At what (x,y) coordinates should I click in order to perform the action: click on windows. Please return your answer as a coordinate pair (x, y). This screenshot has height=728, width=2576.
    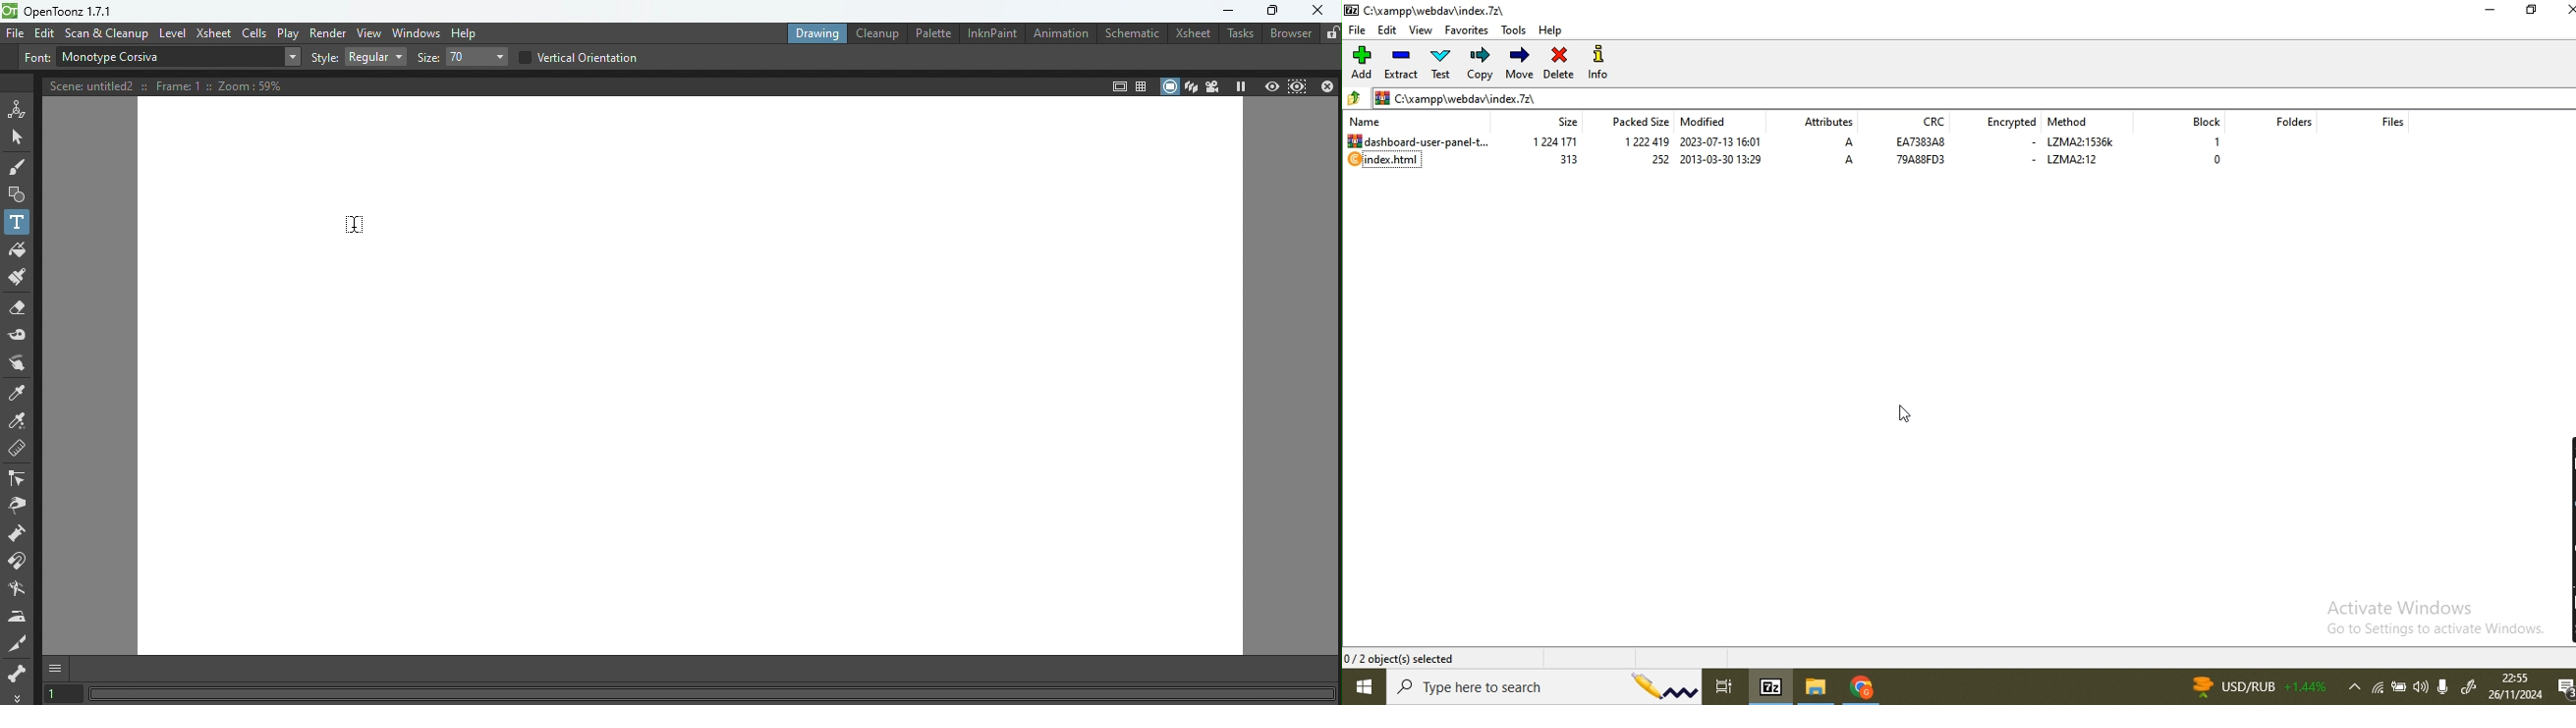
    Looking at the image, I should click on (1365, 688).